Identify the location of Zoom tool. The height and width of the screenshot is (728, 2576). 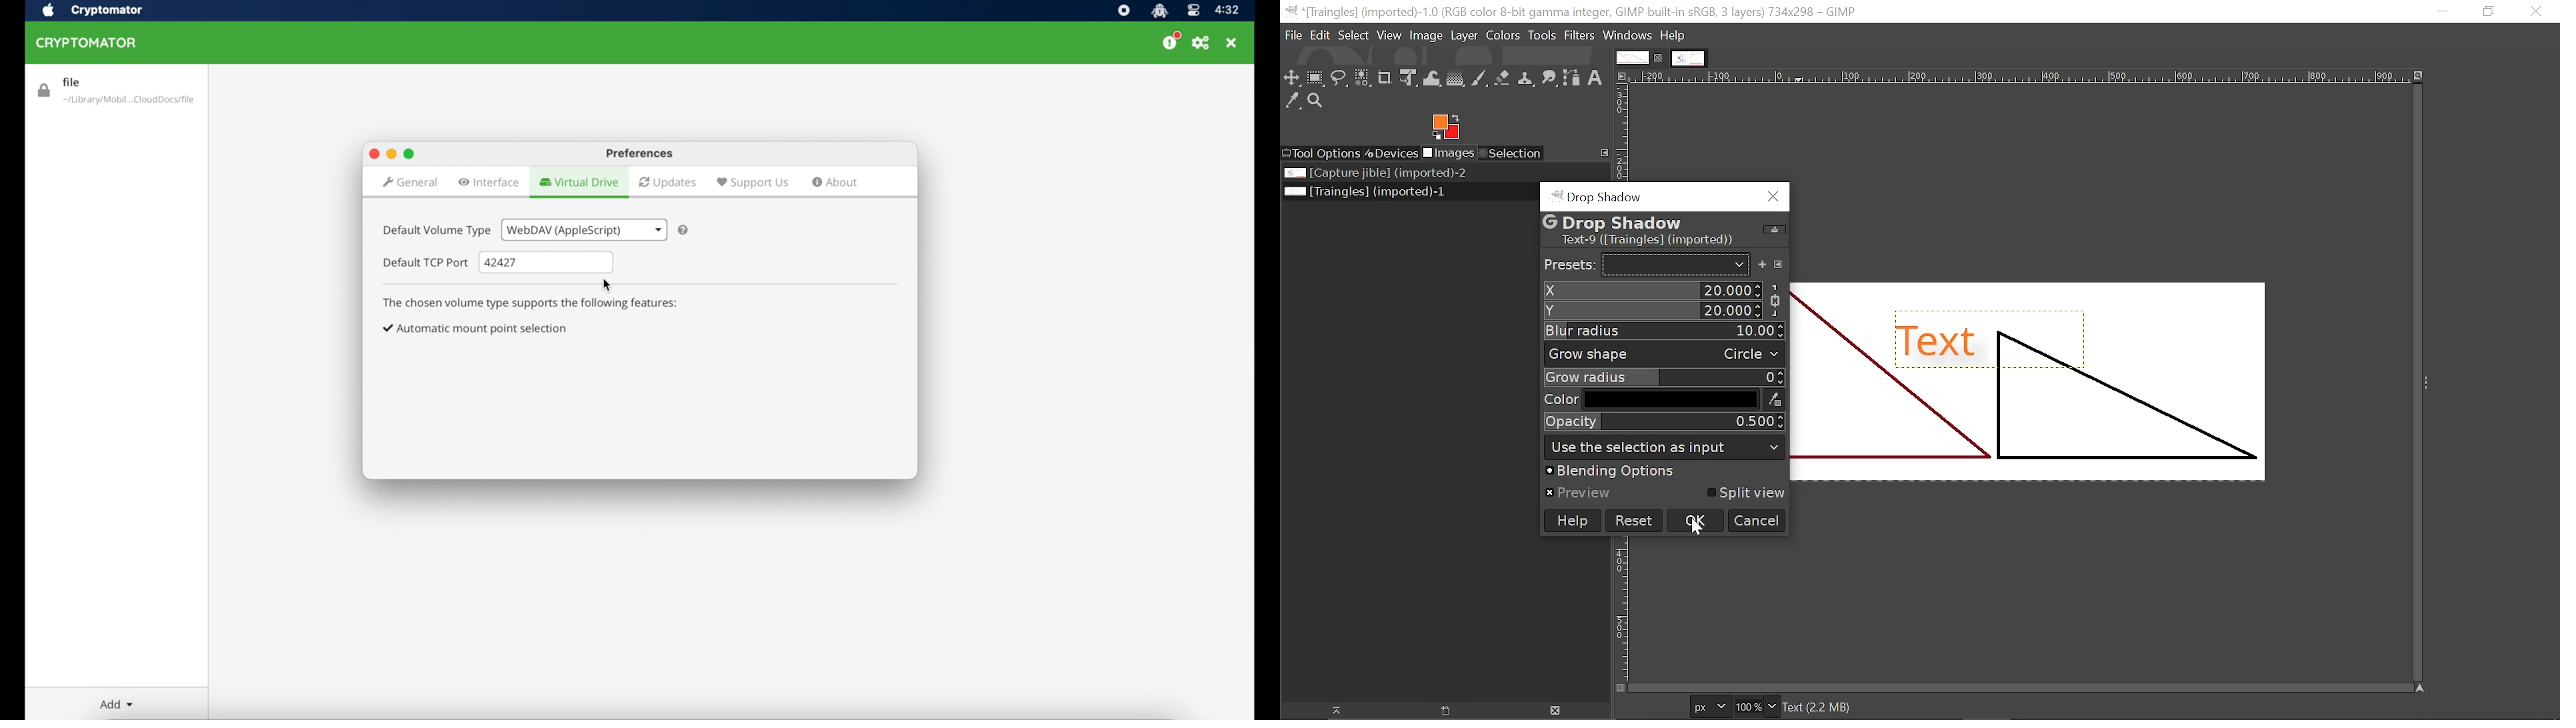
(1317, 100).